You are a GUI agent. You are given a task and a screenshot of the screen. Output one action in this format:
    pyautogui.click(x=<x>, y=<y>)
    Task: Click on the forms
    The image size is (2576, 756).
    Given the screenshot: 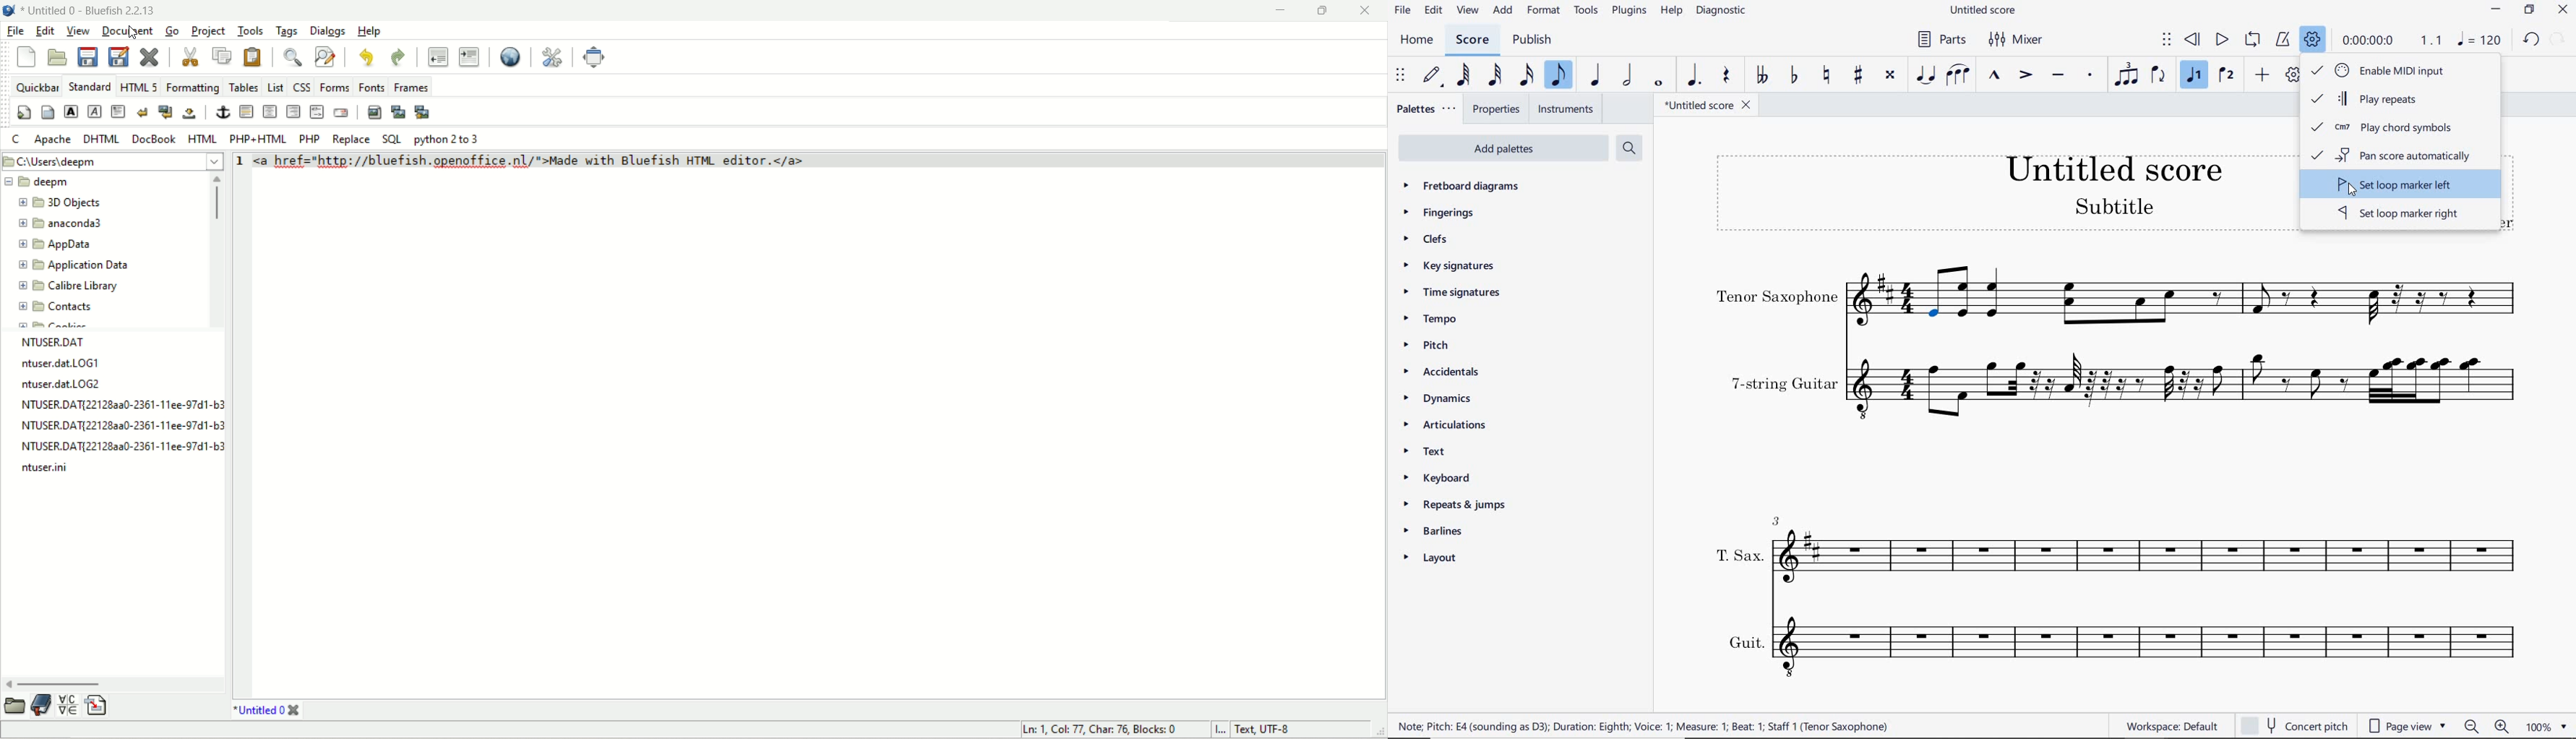 What is the action you would take?
    pyautogui.click(x=333, y=87)
    